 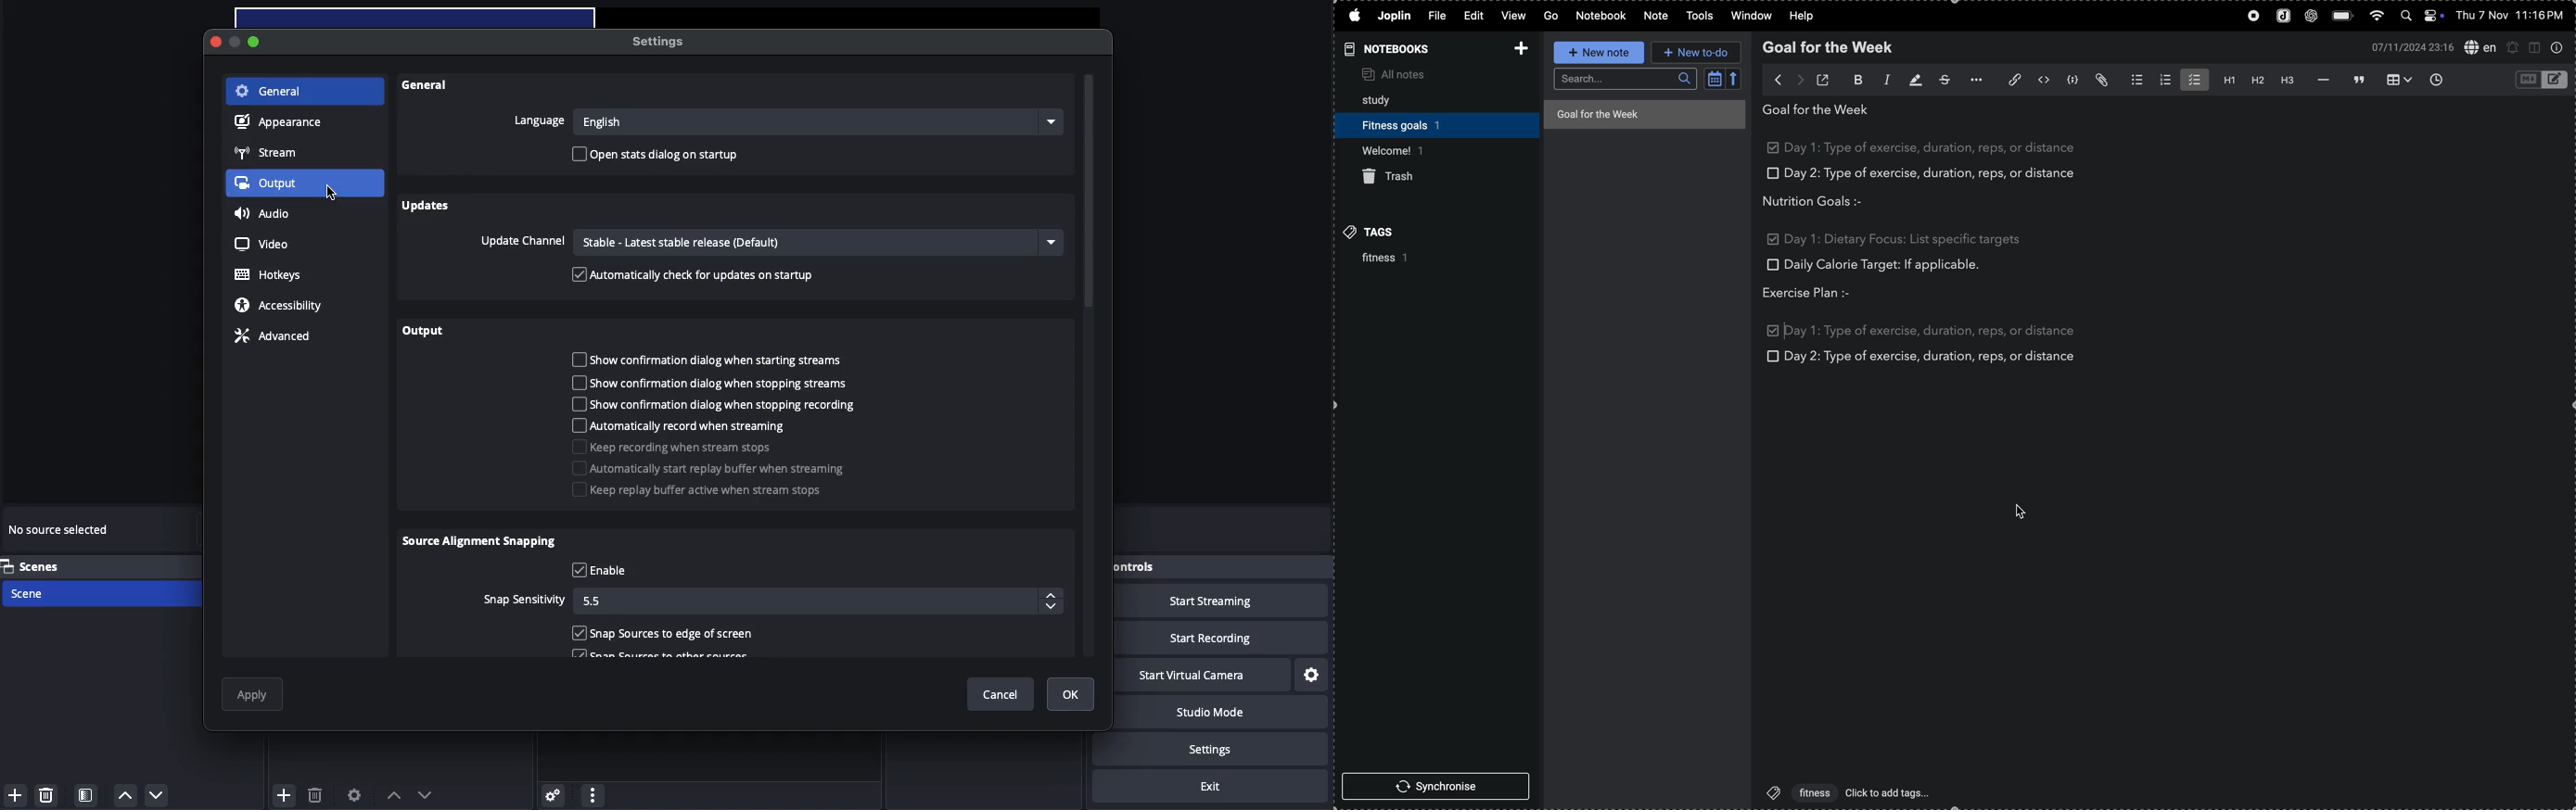 What do you see at coordinates (710, 471) in the screenshot?
I see `Automatically start replay buffer` at bounding box center [710, 471].